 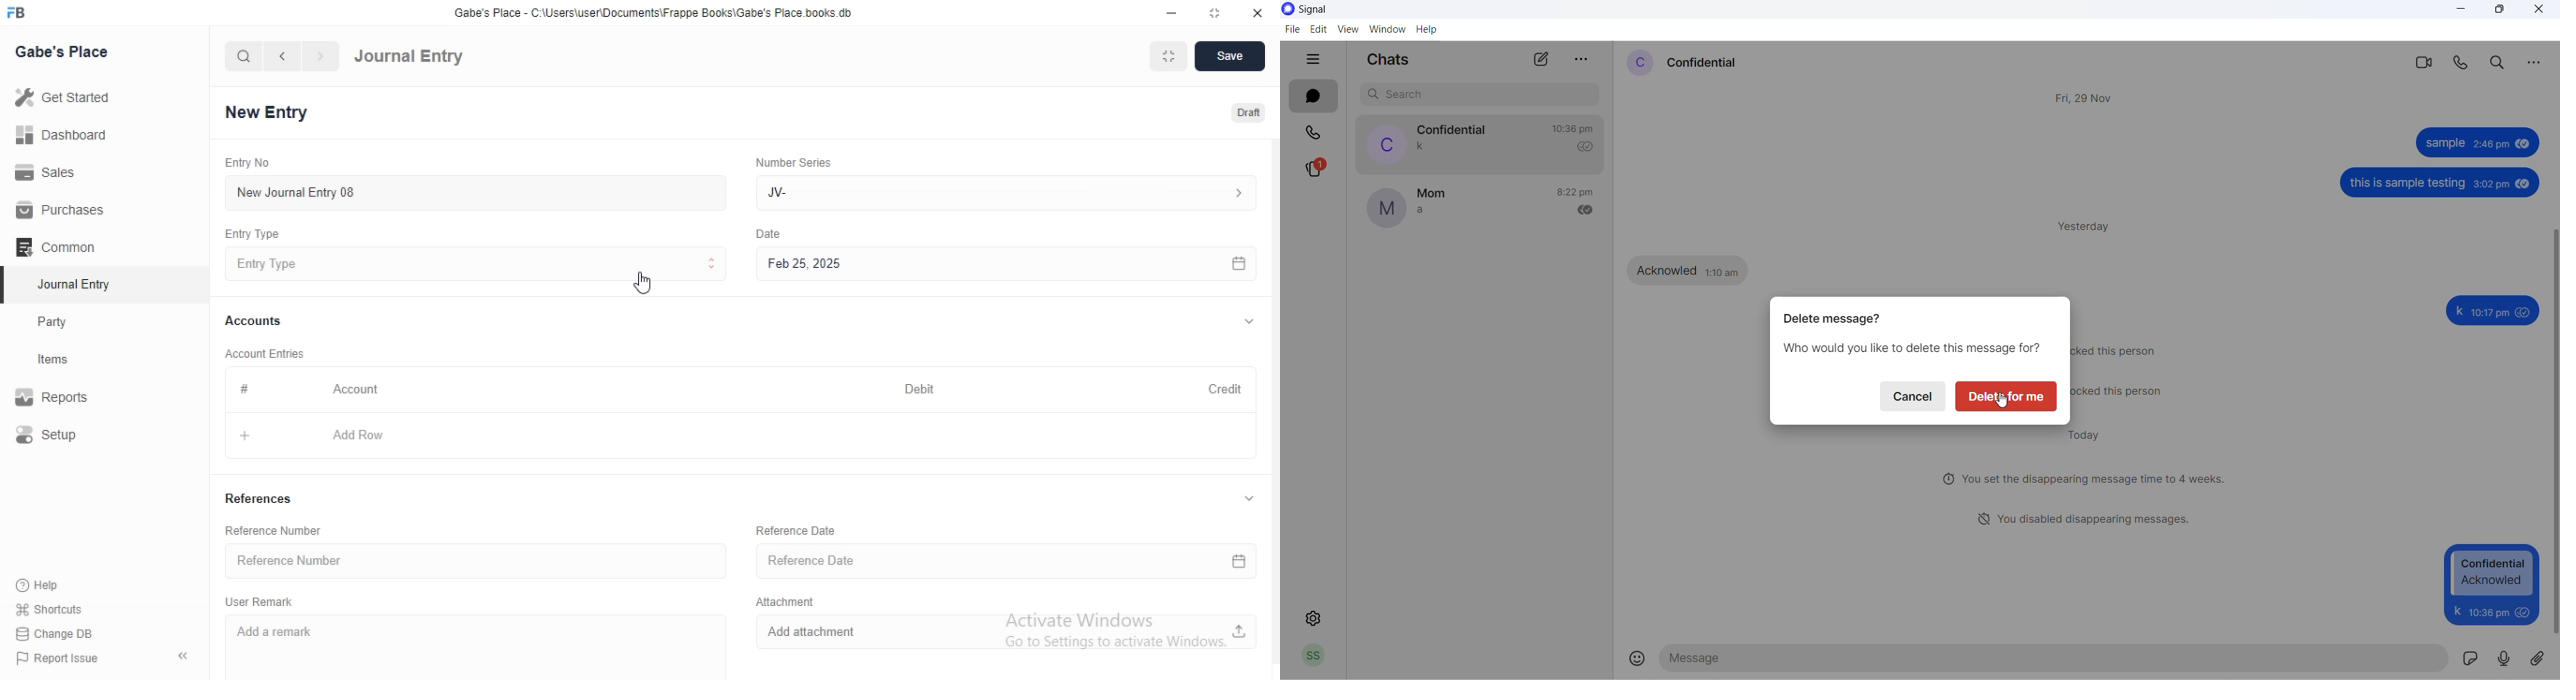 What do you see at coordinates (1665, 271) in the screenshot?
I see `Acknowled` at bounding box center [1665, 271].